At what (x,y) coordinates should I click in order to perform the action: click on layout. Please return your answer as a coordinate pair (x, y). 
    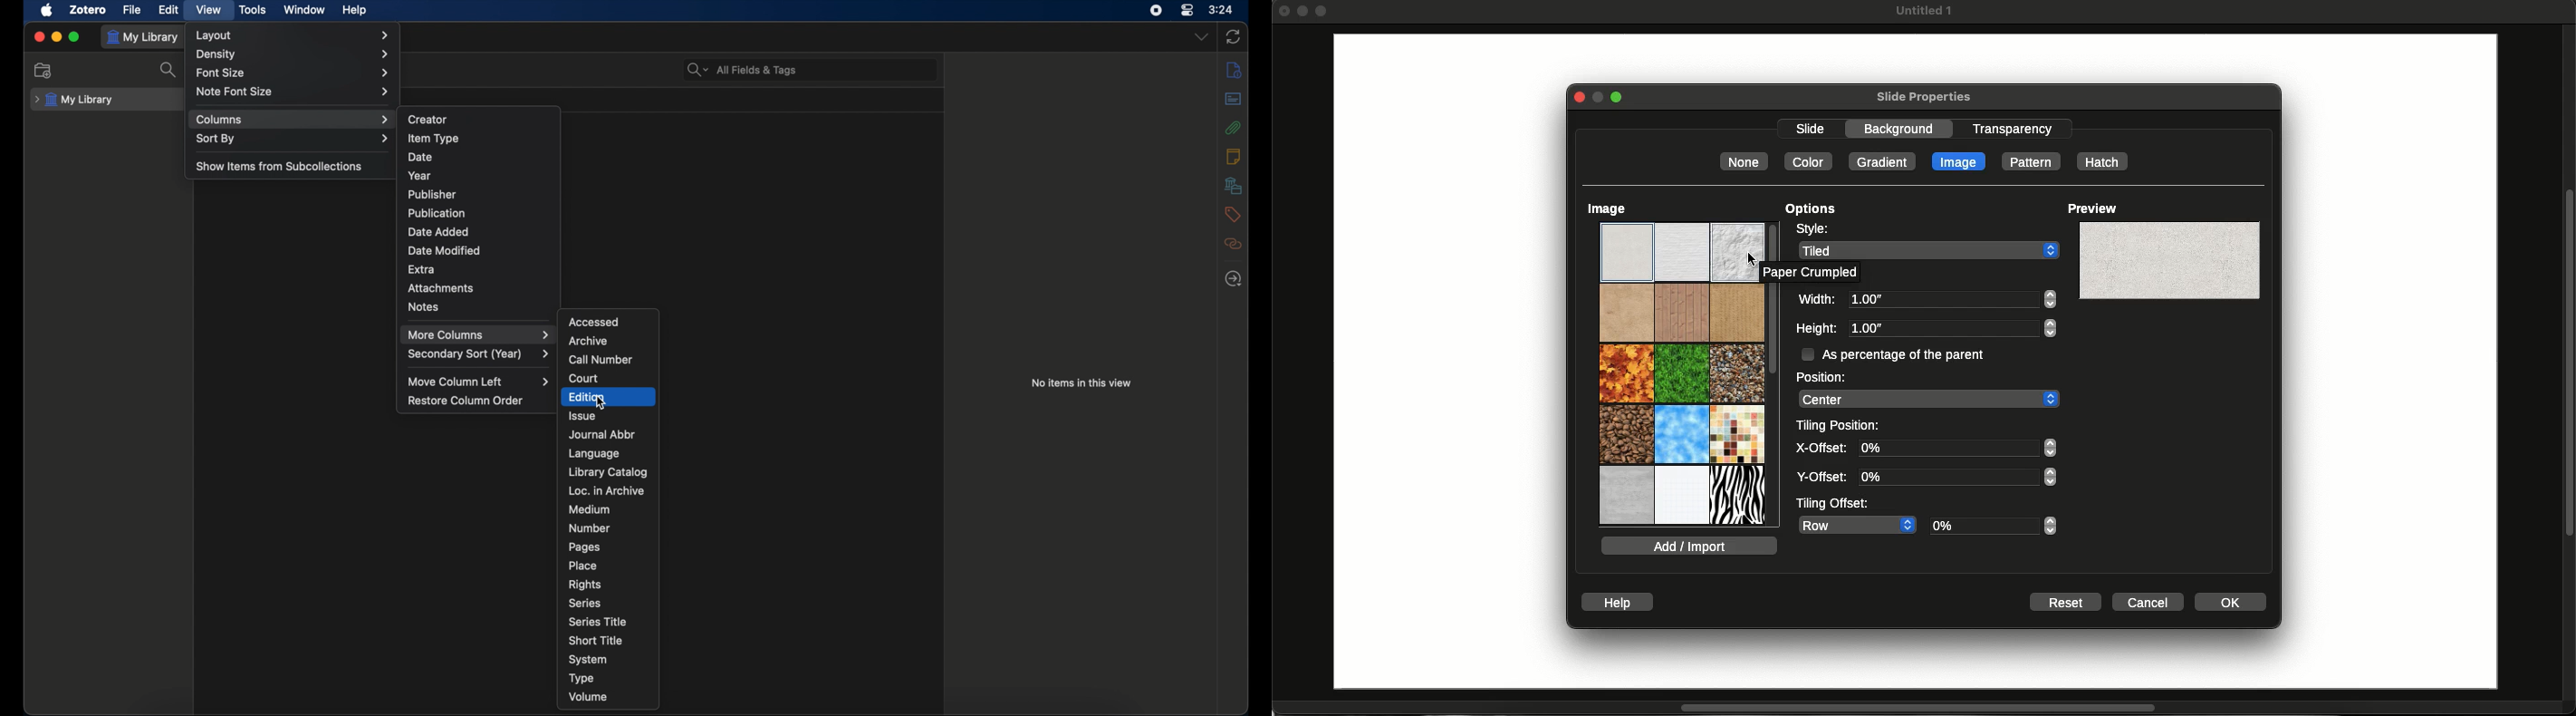
    Looking at the image, I should click on (295, 36).